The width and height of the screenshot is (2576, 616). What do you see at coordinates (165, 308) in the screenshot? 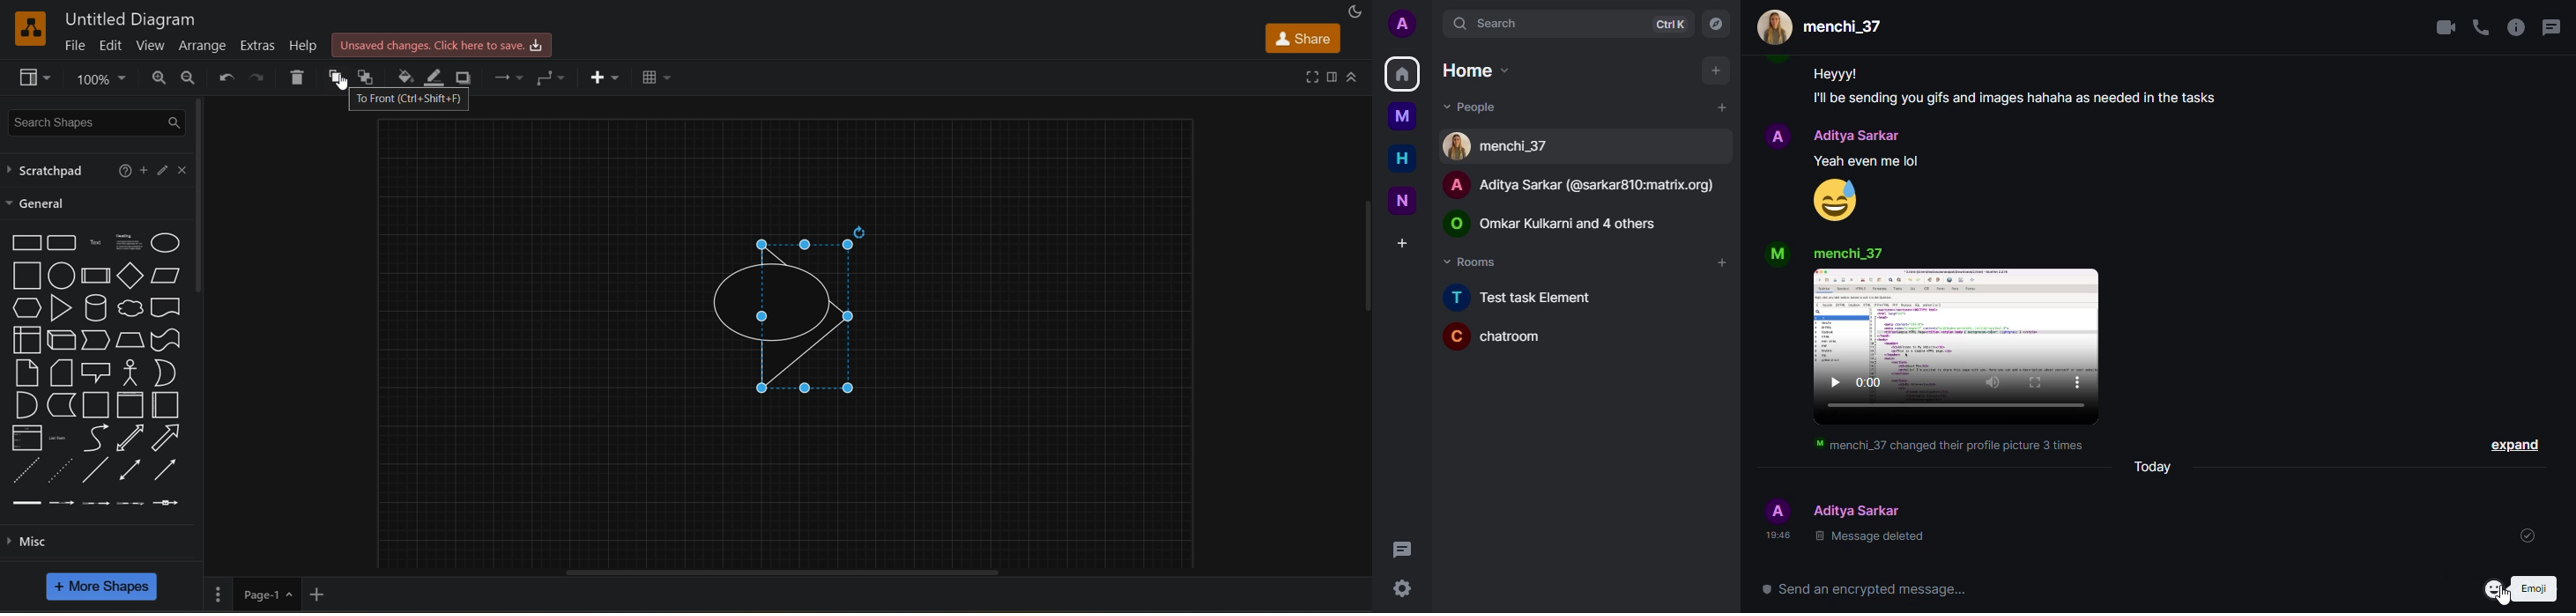
I see `directional arrow` at bounding box center [165, 308].